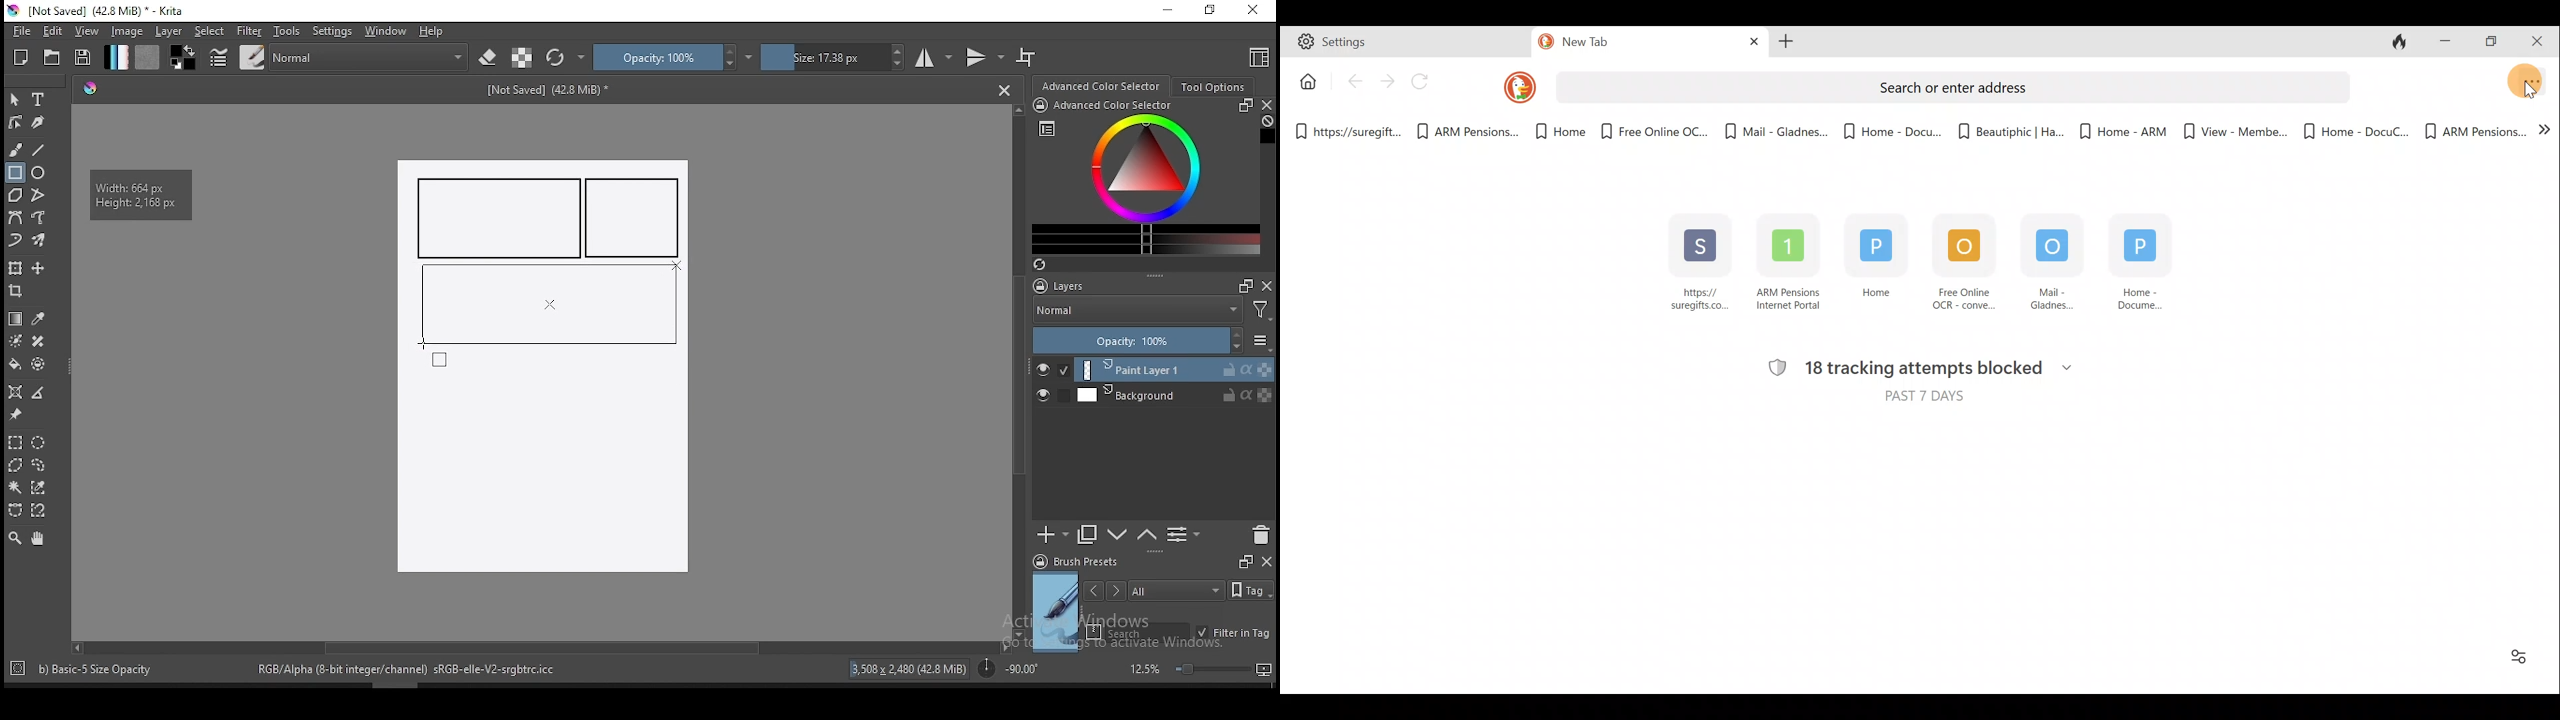  I want to click on image, so click(126, 31).